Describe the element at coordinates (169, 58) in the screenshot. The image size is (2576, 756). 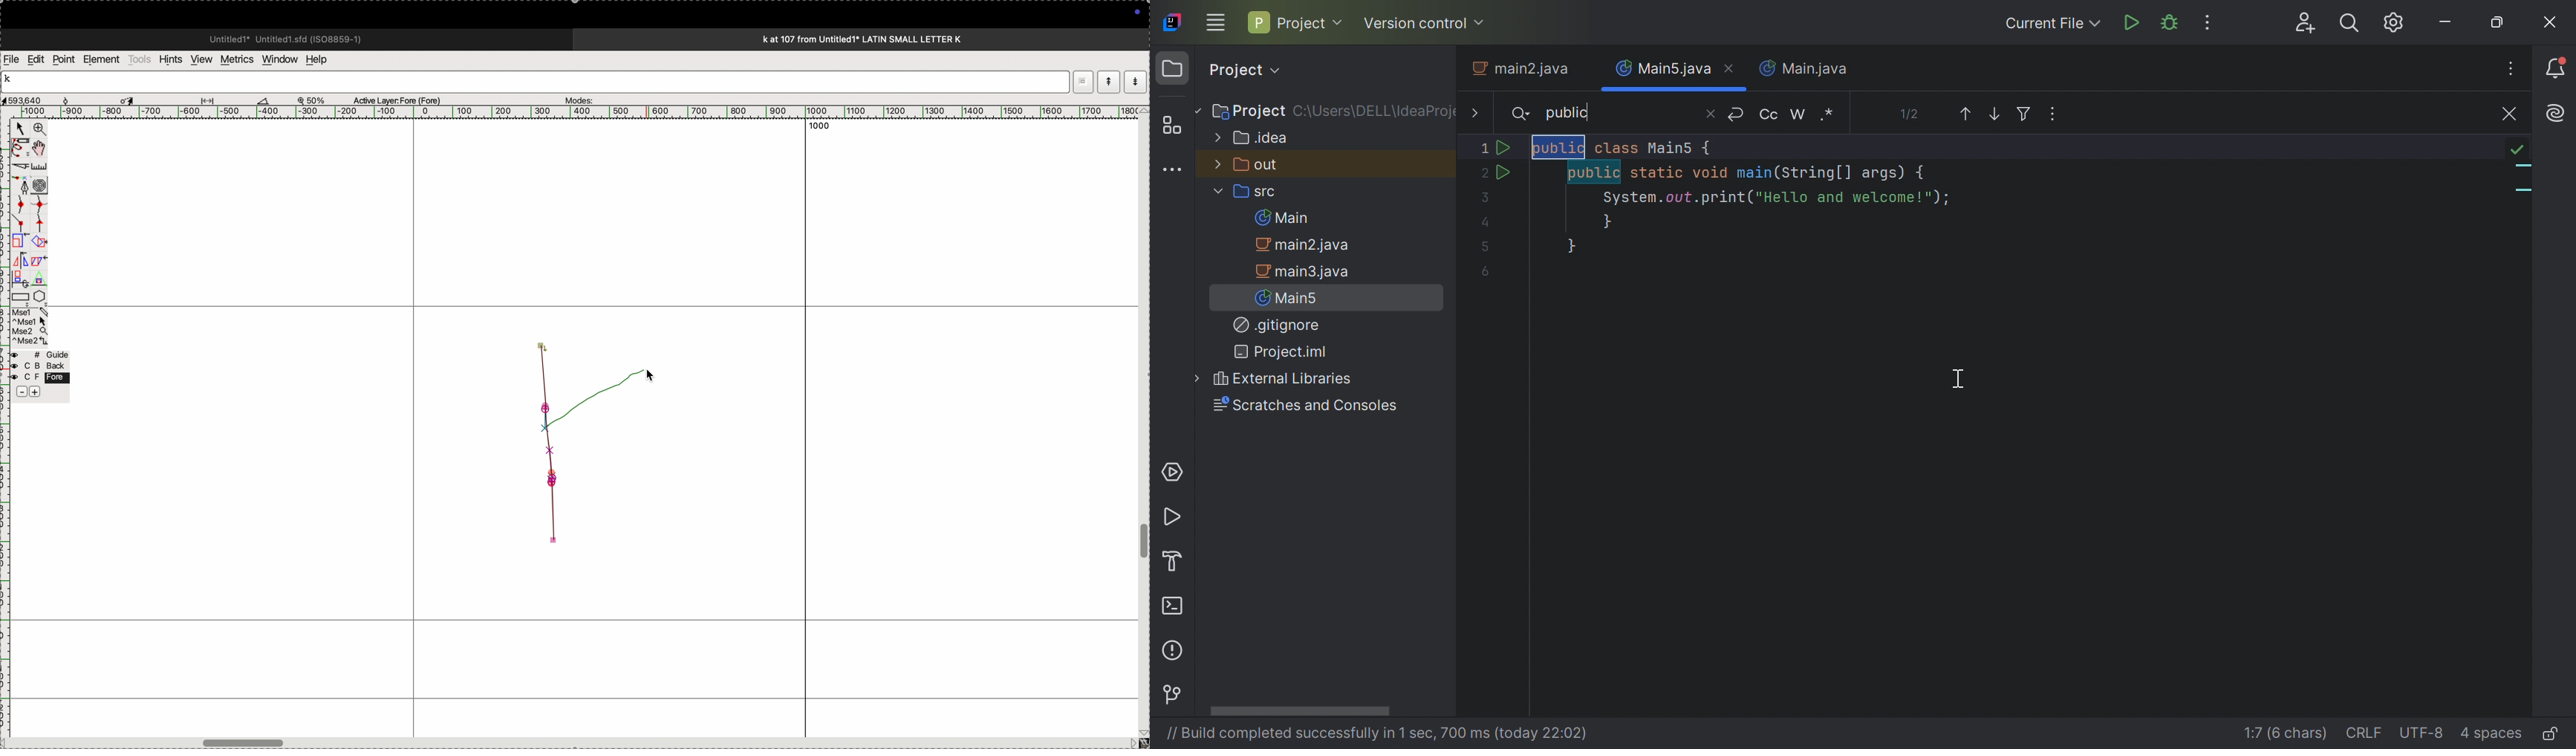
I see `hints` at that location.